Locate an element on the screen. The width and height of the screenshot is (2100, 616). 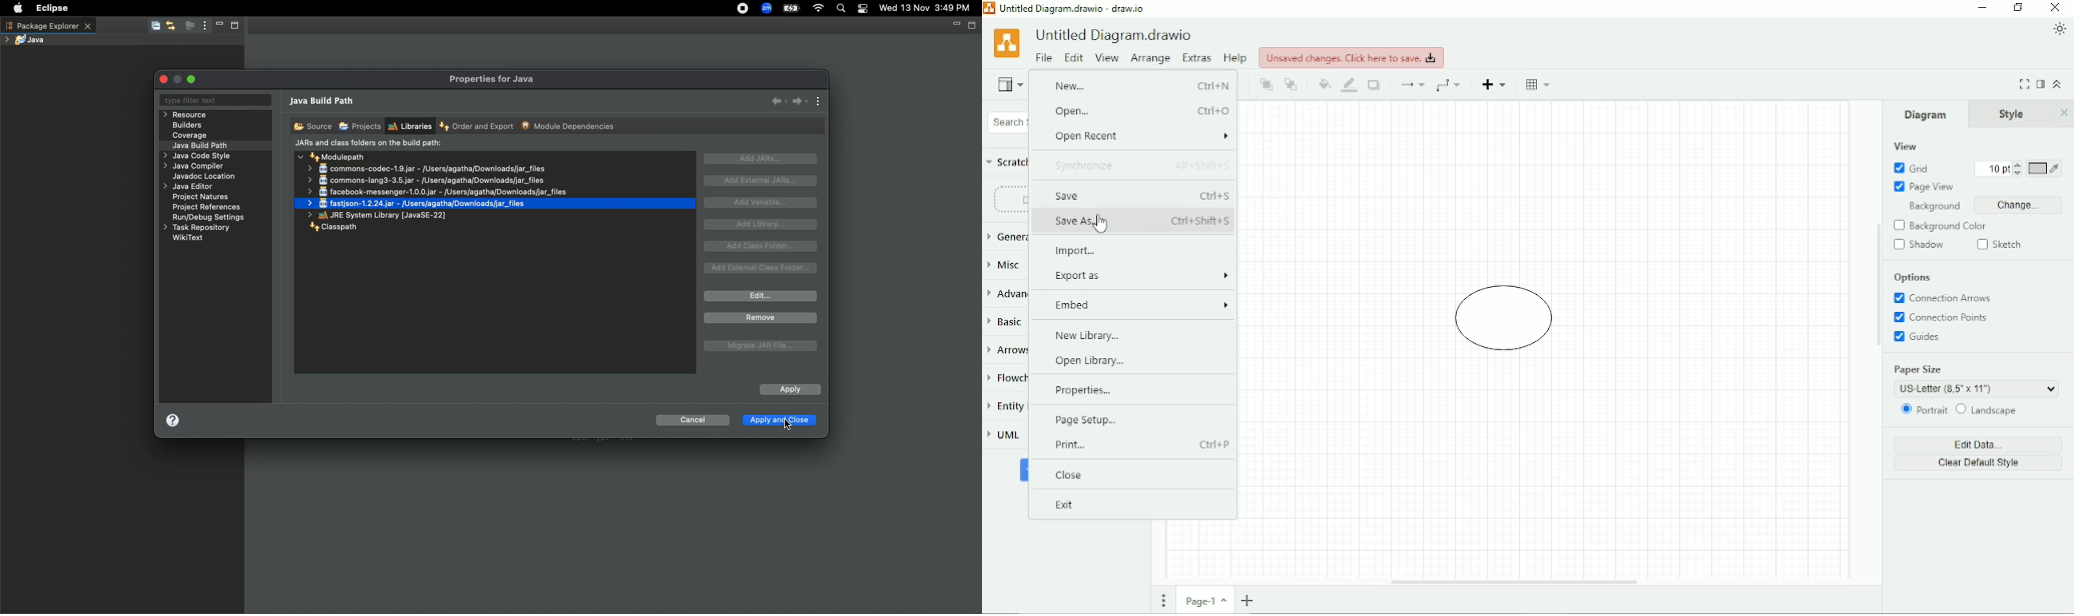
Pages is located at coordinates (1164, 602).